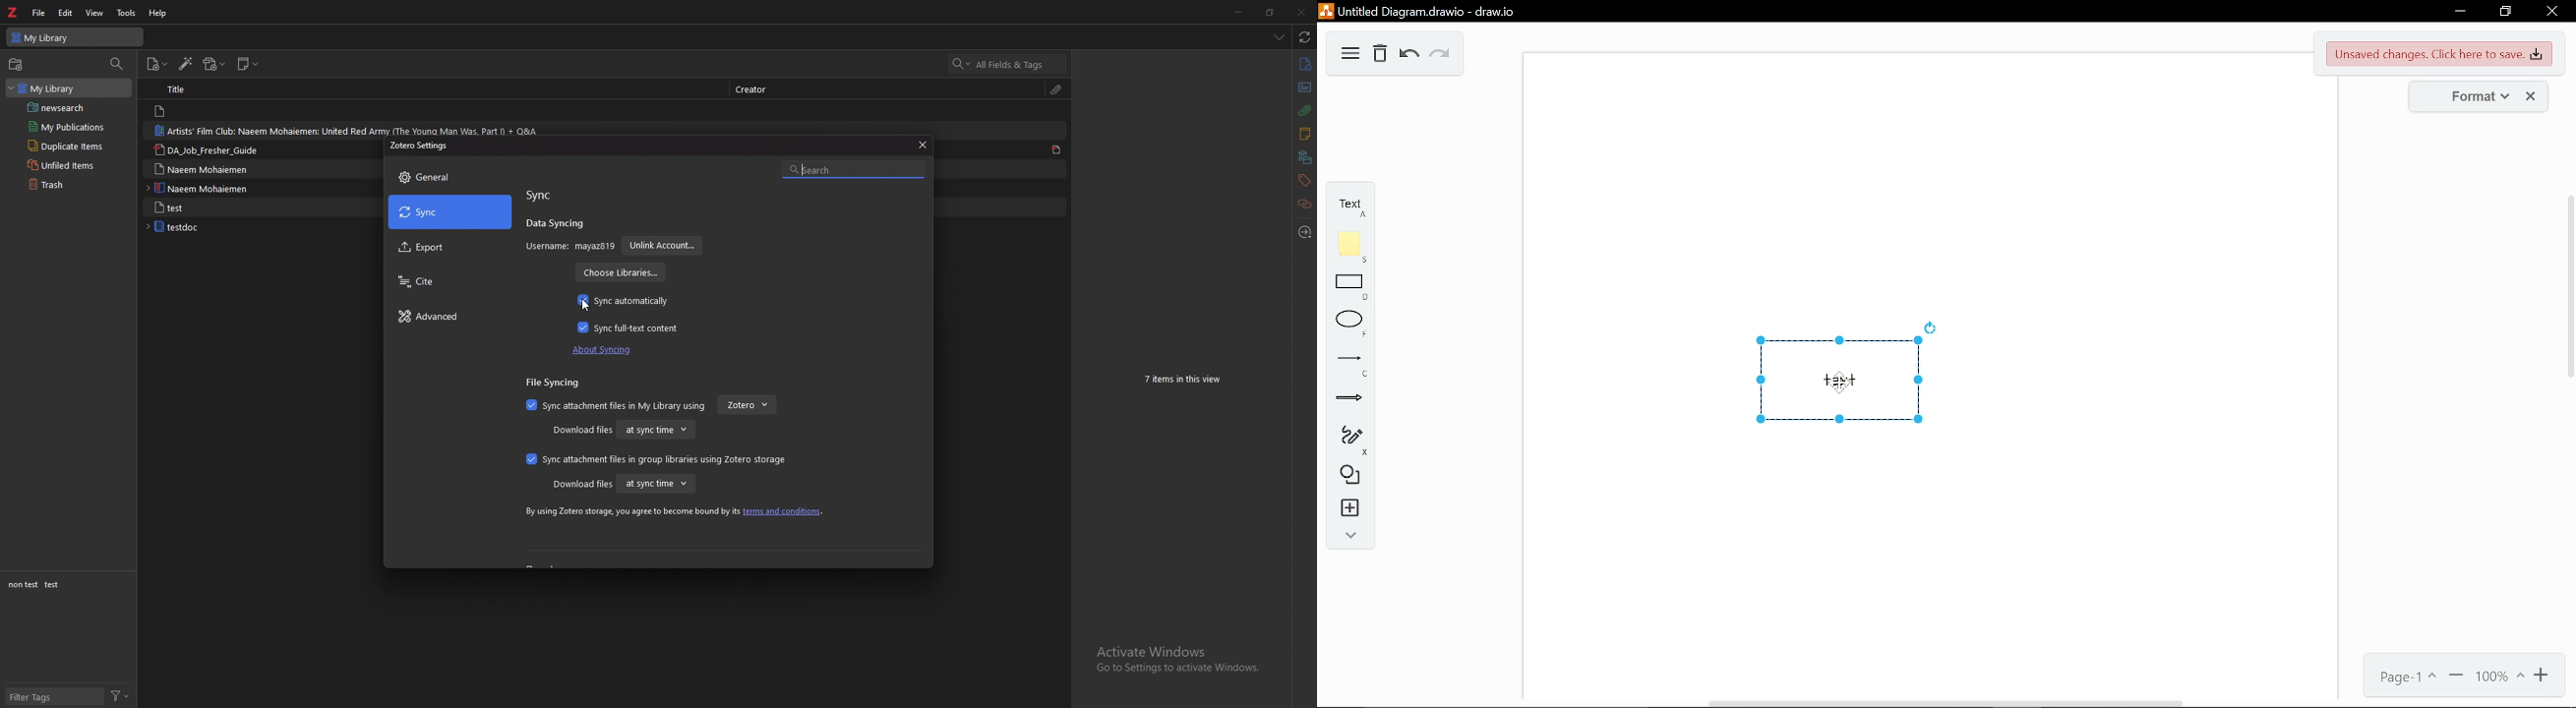  Describe the element at coordinates (74, 185) in the screenshot. I see `trash` at that location.